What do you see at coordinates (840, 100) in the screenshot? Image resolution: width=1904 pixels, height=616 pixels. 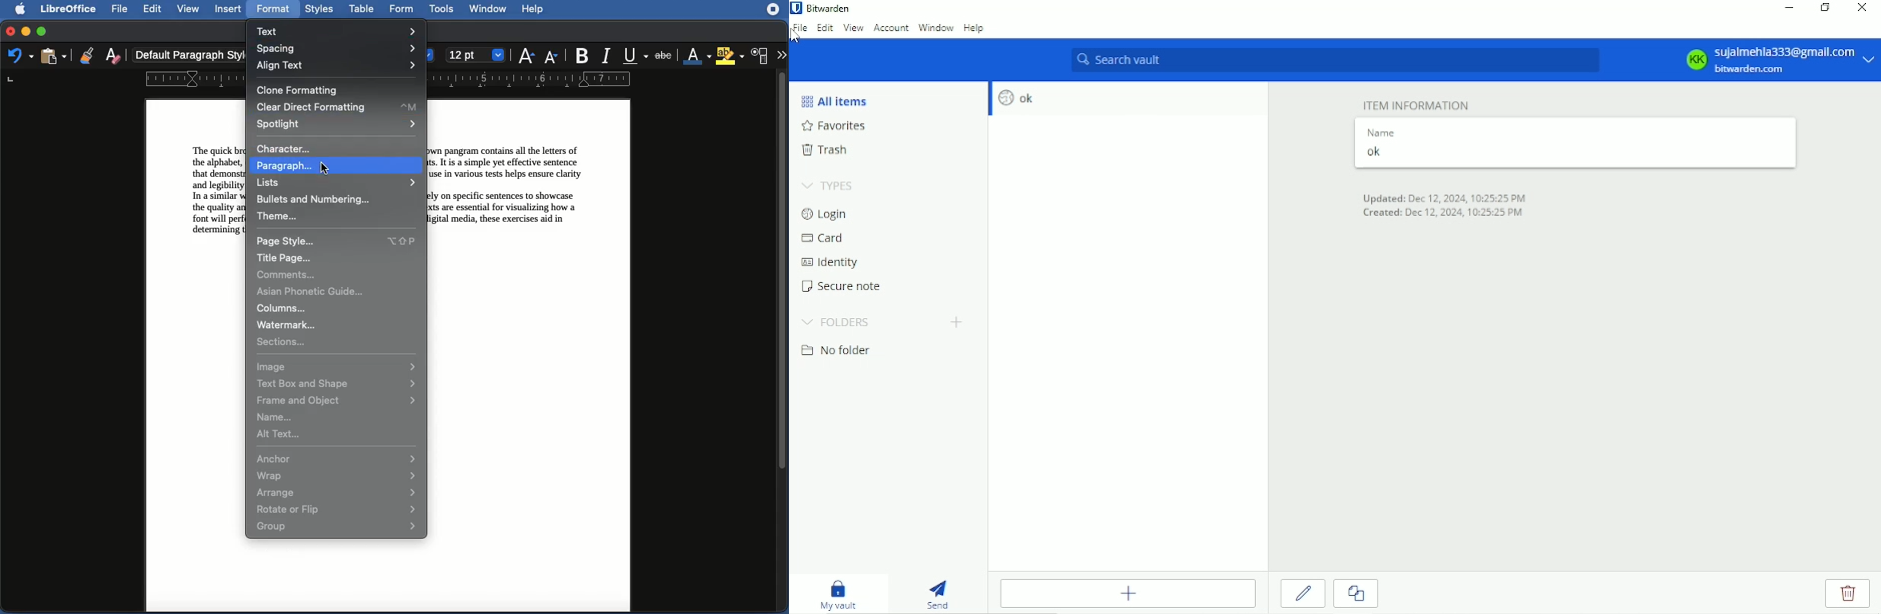 I see `All items` at bounding box center [840, 100].